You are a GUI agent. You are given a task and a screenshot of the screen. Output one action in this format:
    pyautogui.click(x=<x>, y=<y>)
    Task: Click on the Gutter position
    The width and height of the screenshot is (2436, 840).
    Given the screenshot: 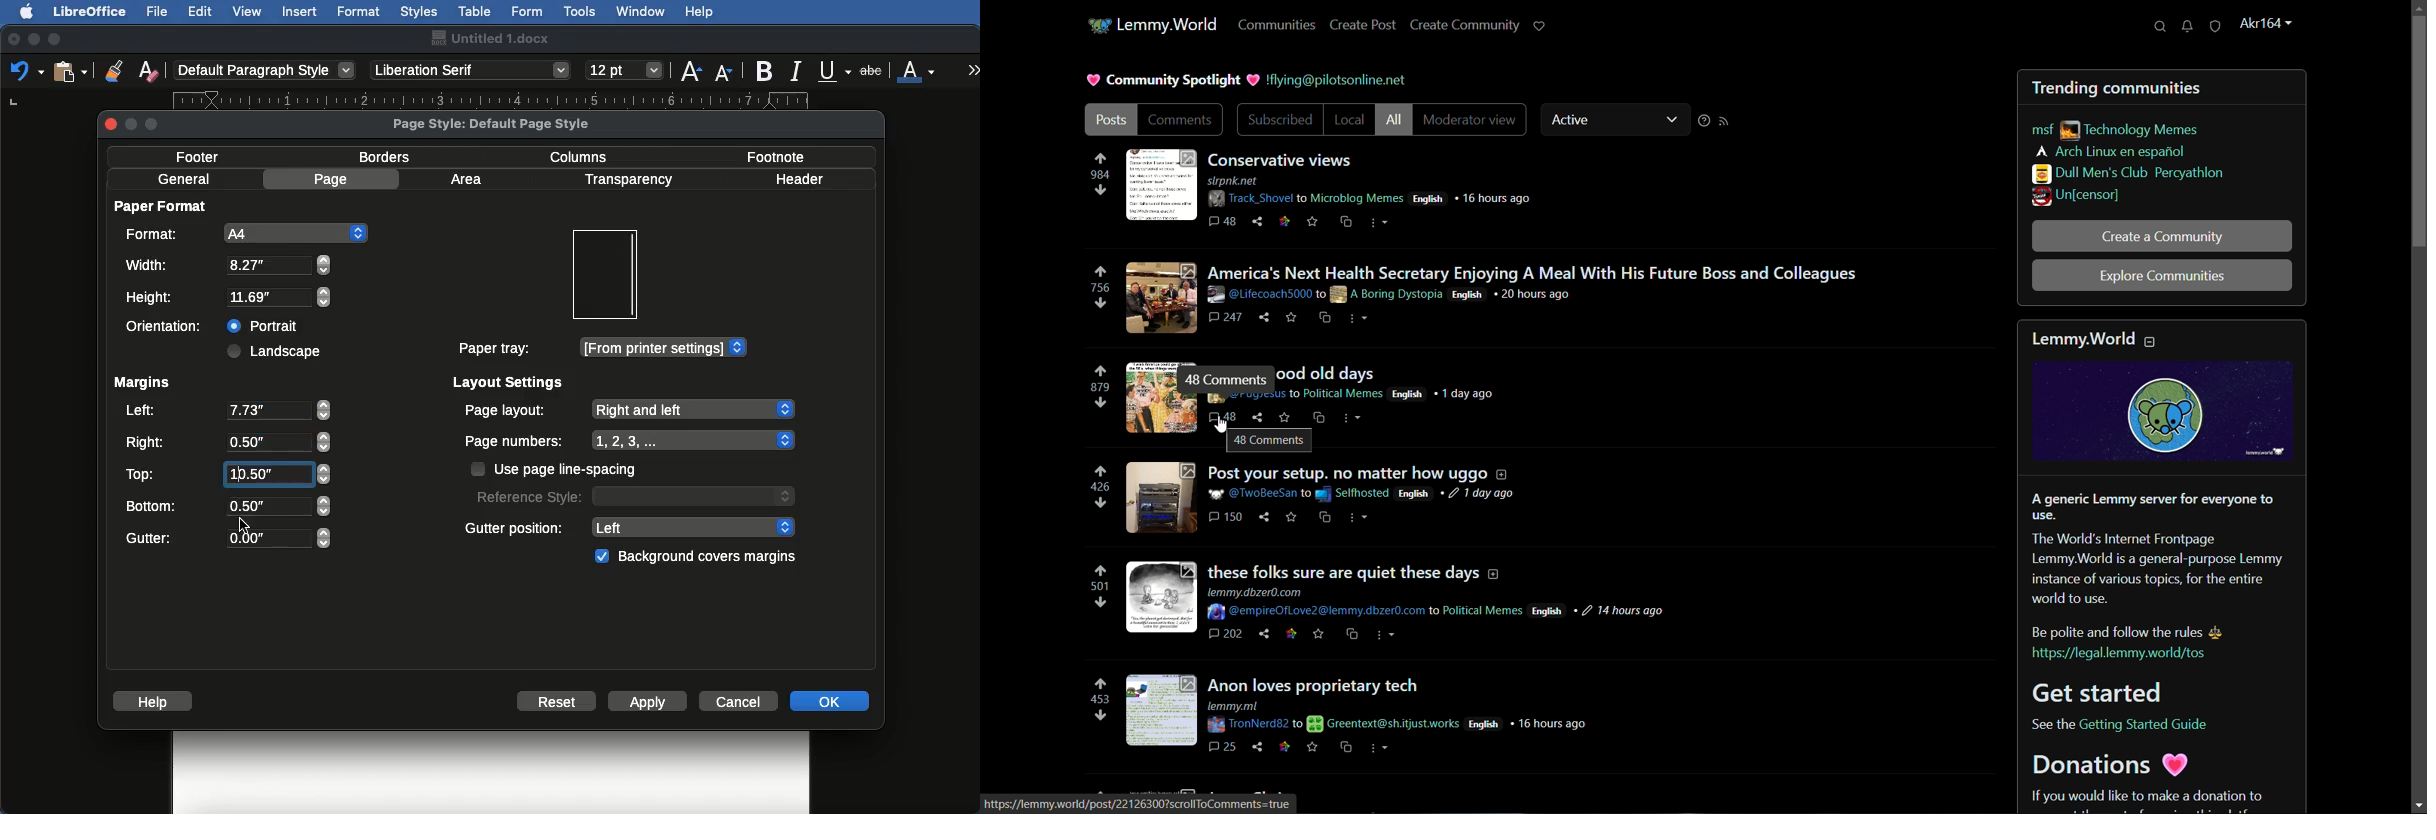 What is the action you would take?
    pyautogui.click(x=631, y=526)
    